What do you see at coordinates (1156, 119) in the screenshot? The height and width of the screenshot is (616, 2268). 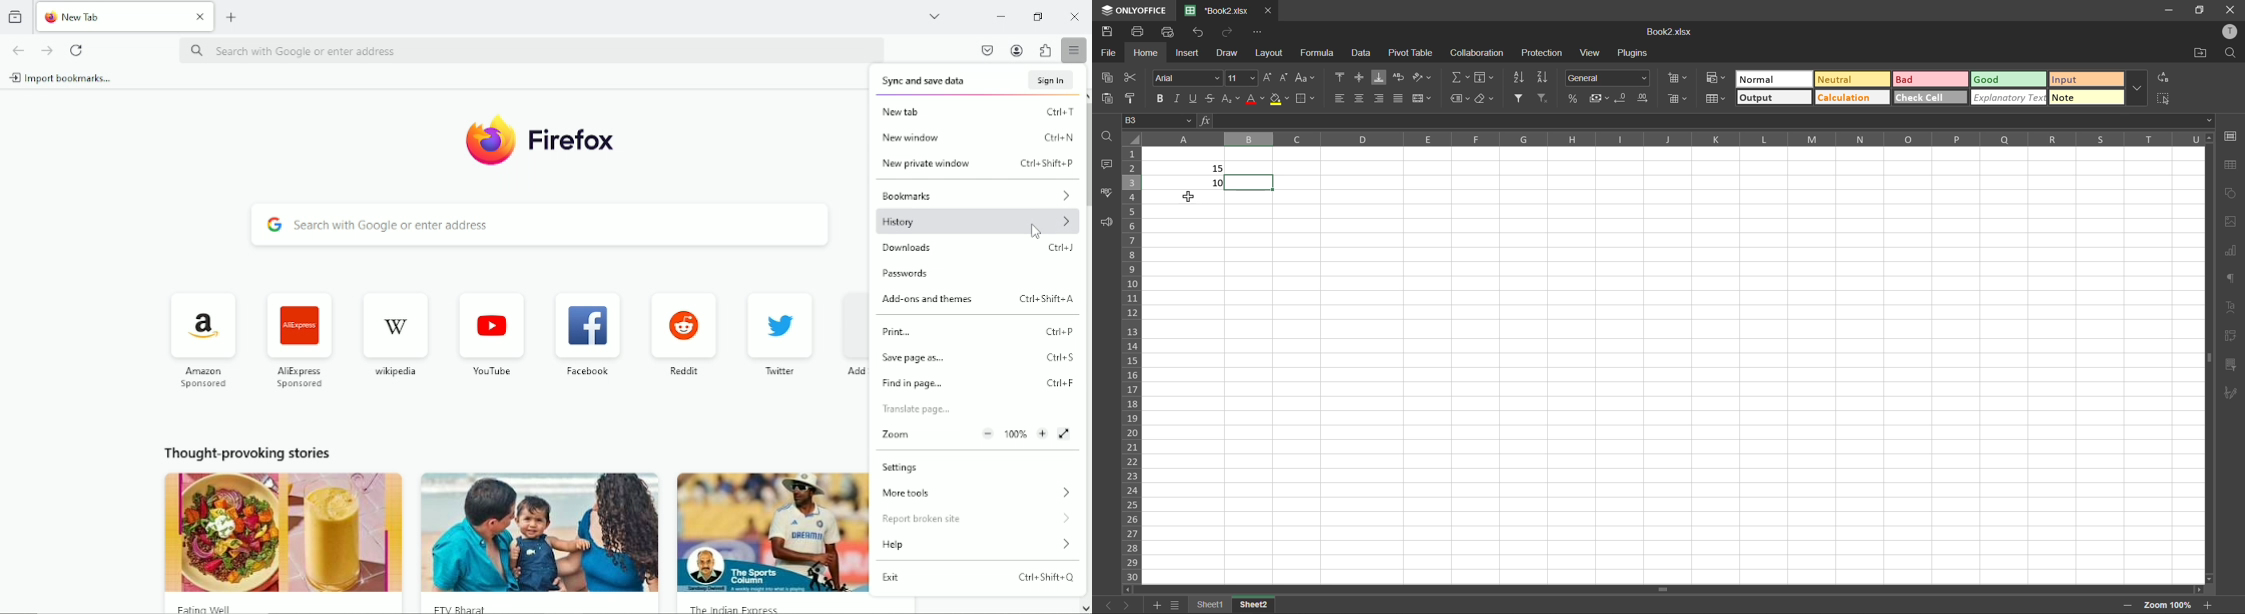 I see `B3` at bounding box center [1156, 119].